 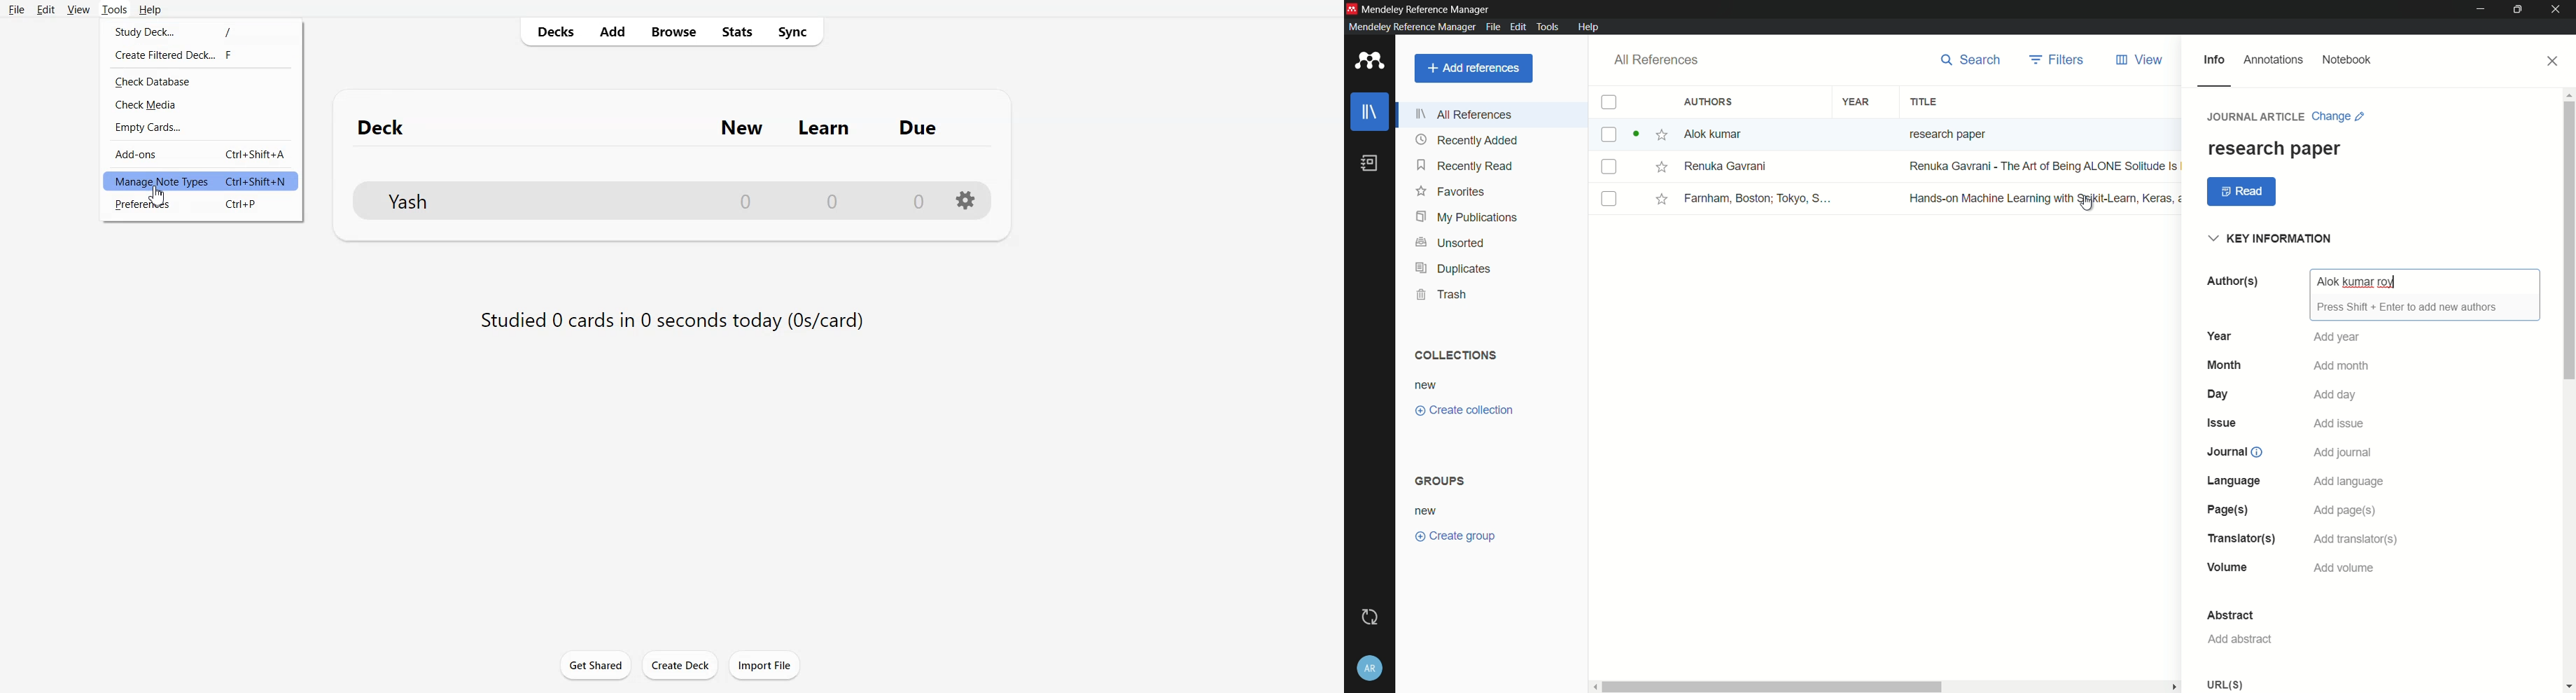 I want to click on title, so click(x=1923, y=103).